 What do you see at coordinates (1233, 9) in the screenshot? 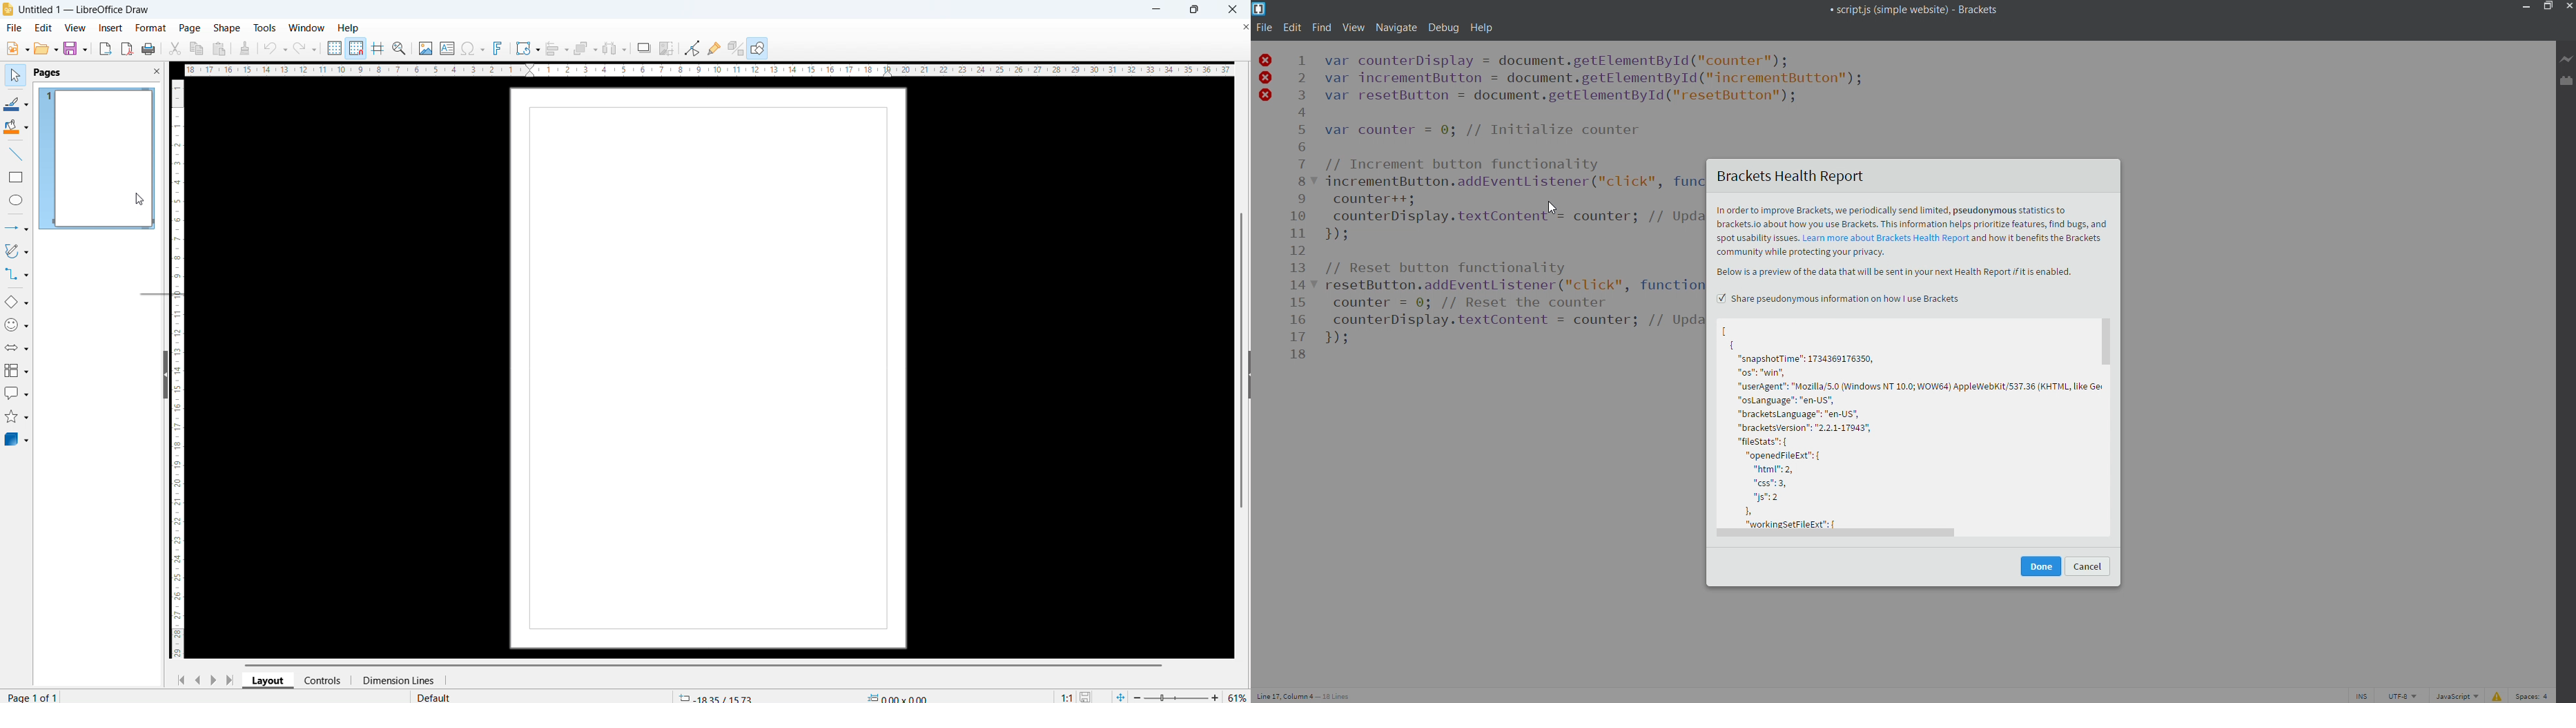
I see `close` at bounding box center [1233, 9].